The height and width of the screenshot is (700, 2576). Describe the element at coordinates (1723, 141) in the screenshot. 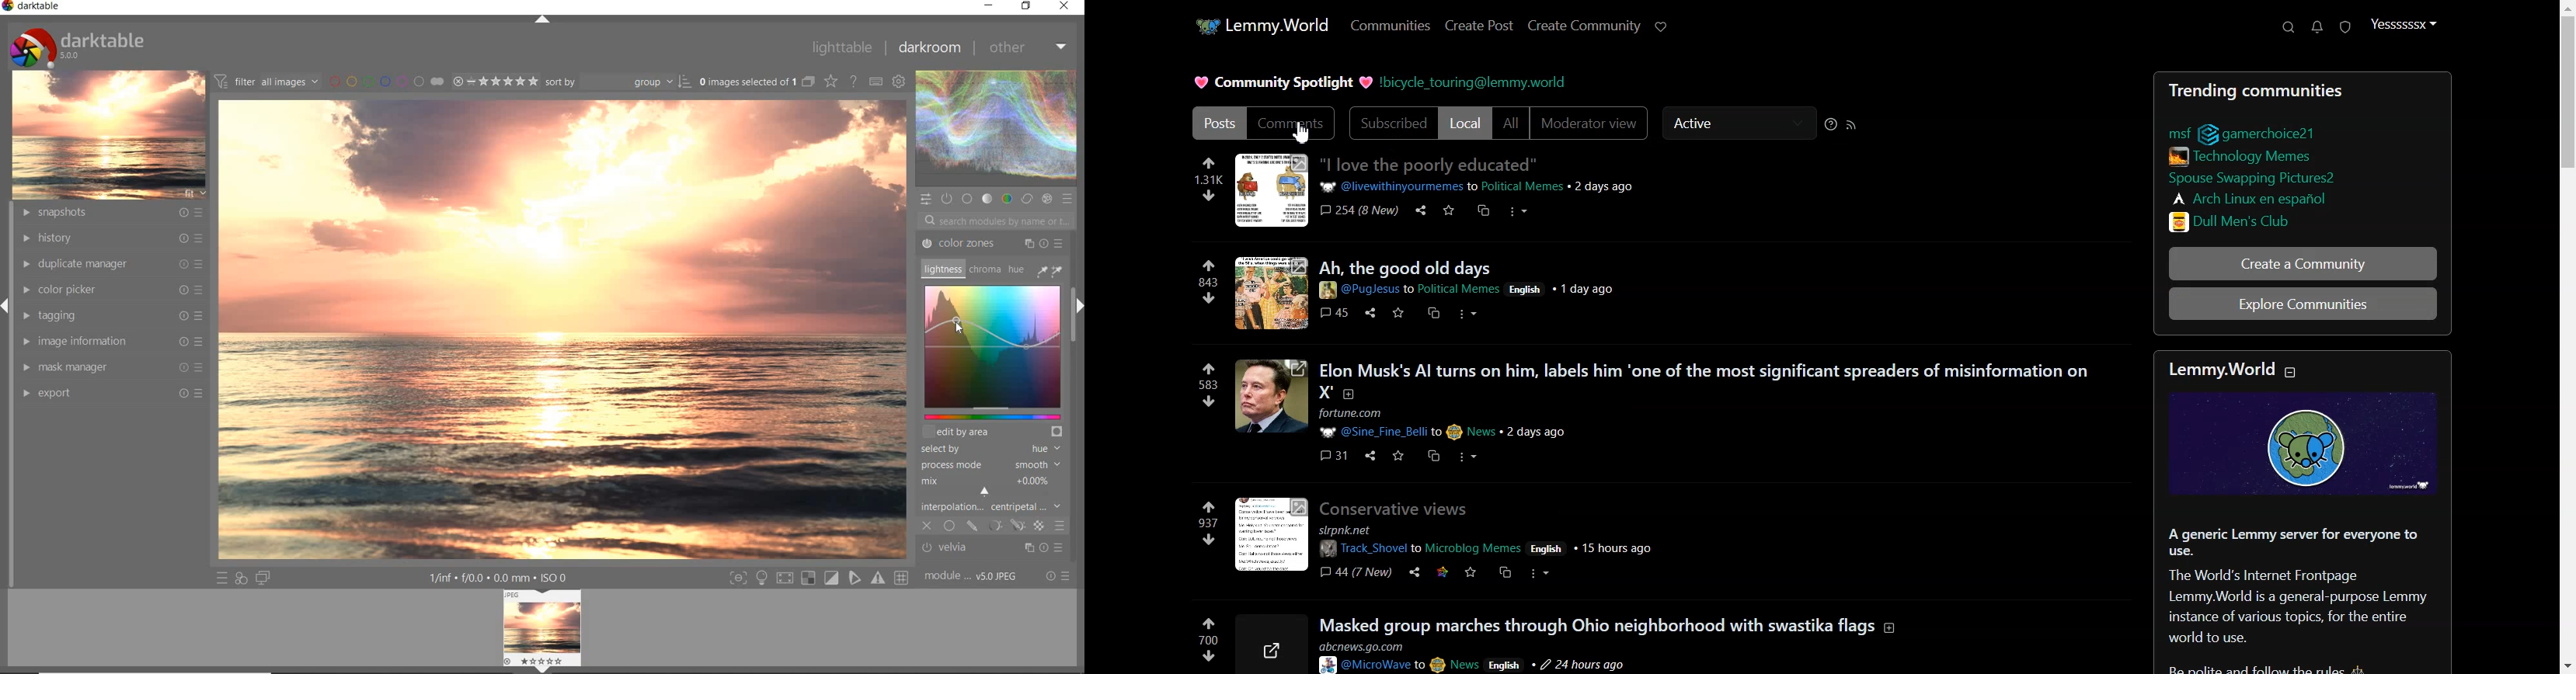

I see `cursor` at that location.